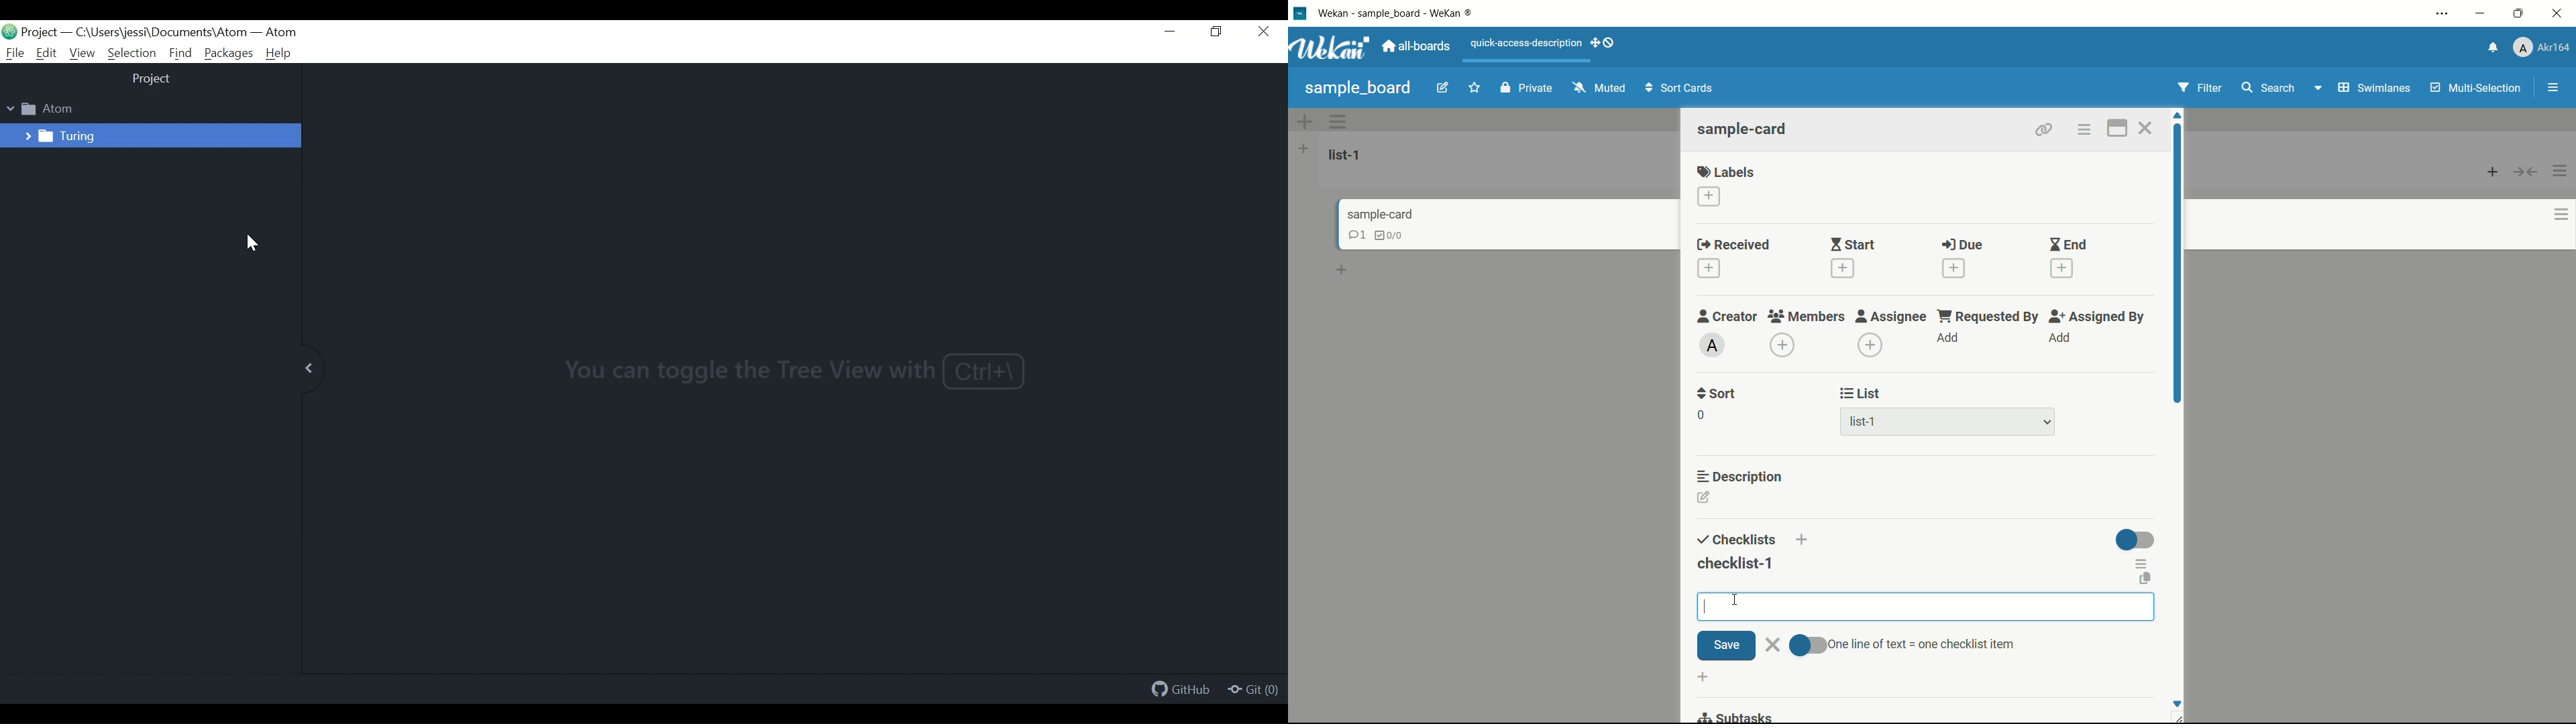 Image resolution: width=2576 pixels, height=728 pixels. I want to click on save, so click(1728, 646).